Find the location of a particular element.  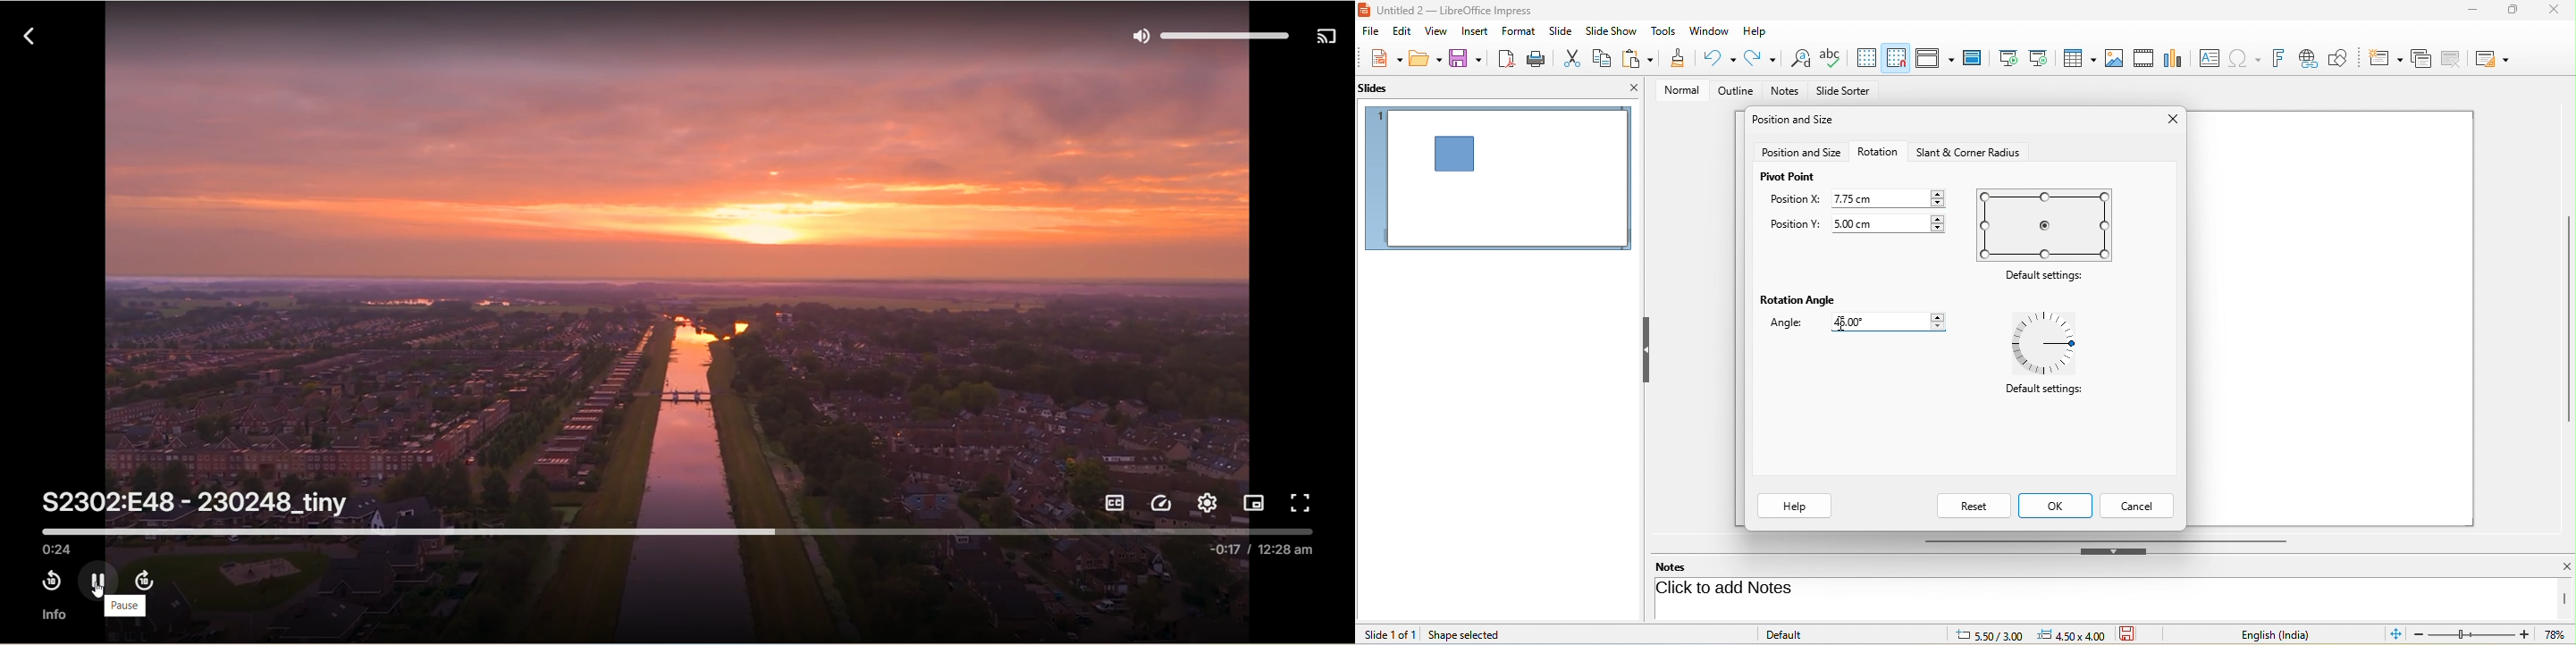

new slide is located at coordinates (2386, 56).